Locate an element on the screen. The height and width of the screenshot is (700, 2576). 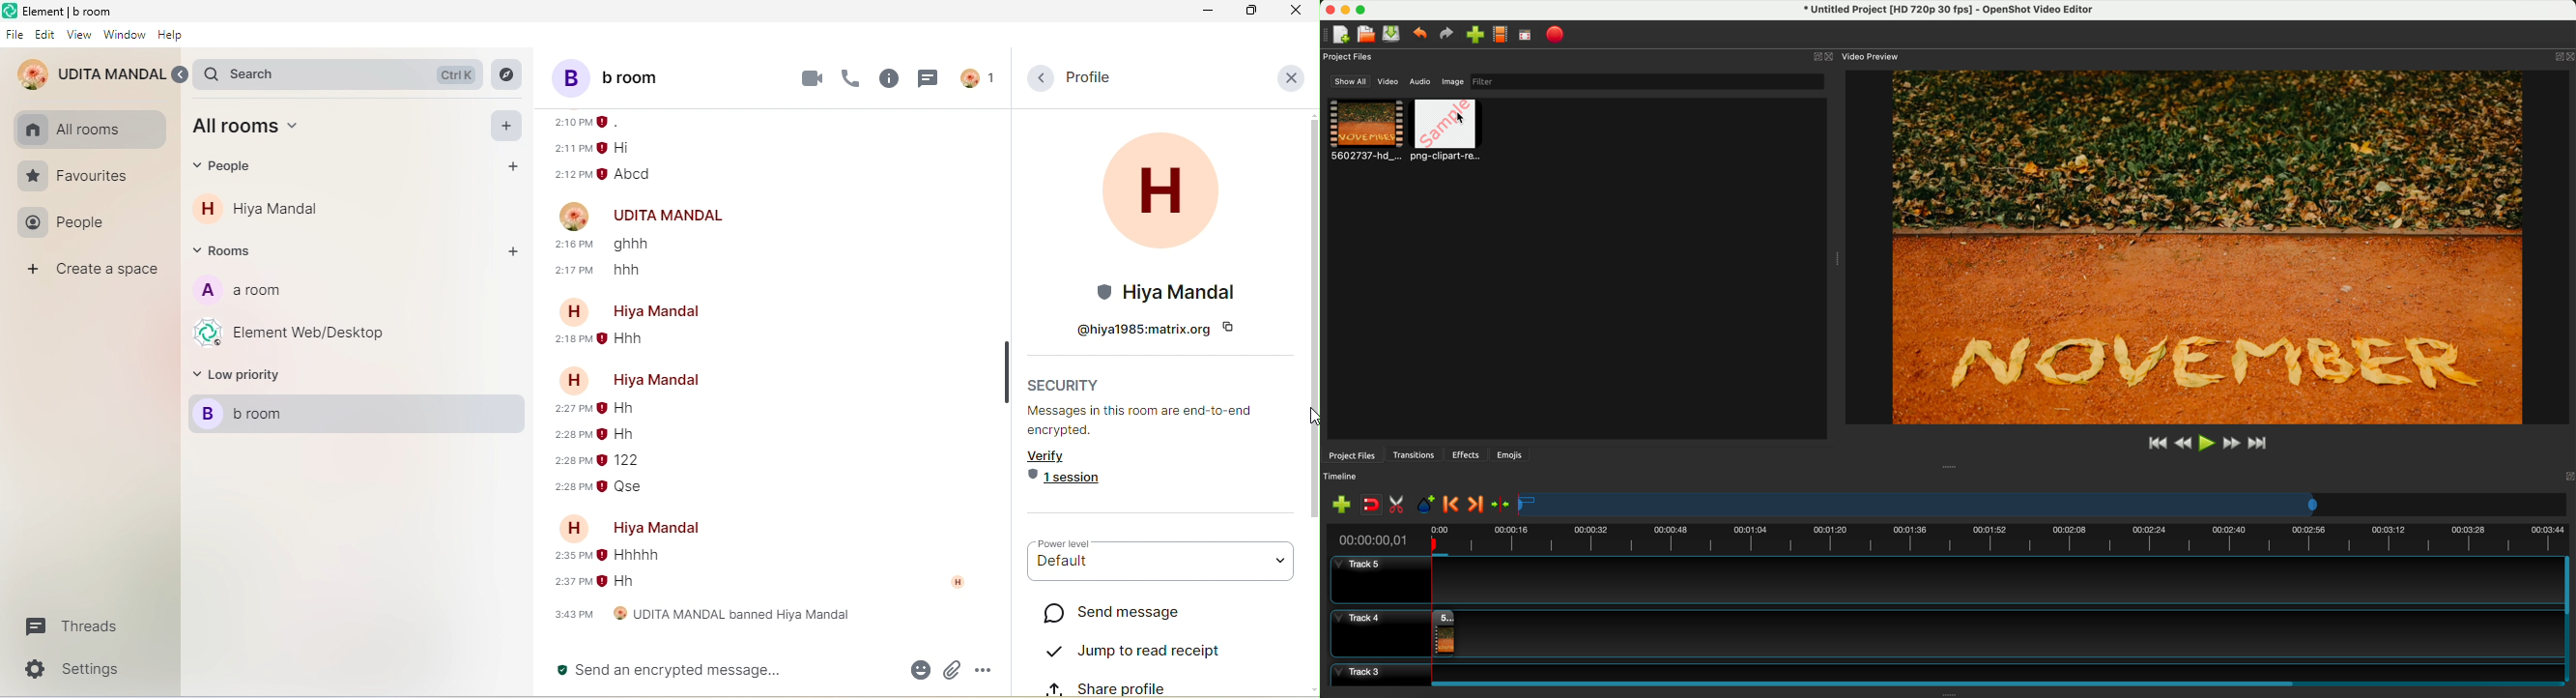
timeline is located at coordinates (1346, 477).